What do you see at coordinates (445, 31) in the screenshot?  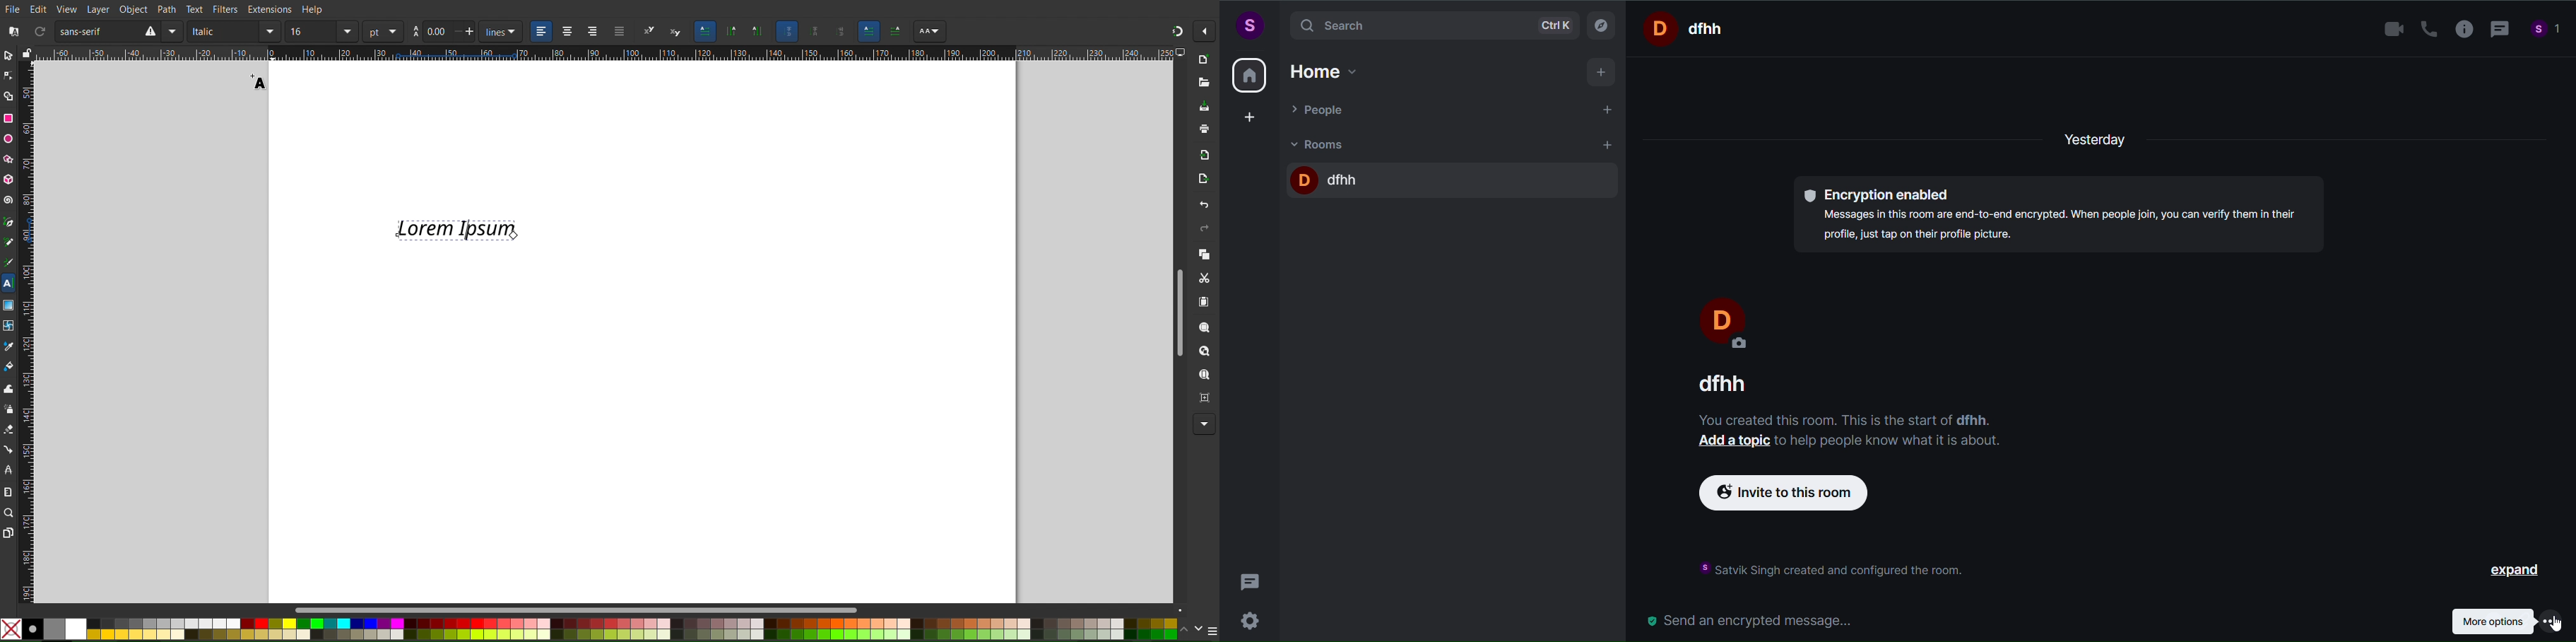 I see `Spacing between lines` at bounding box center [445, 31].